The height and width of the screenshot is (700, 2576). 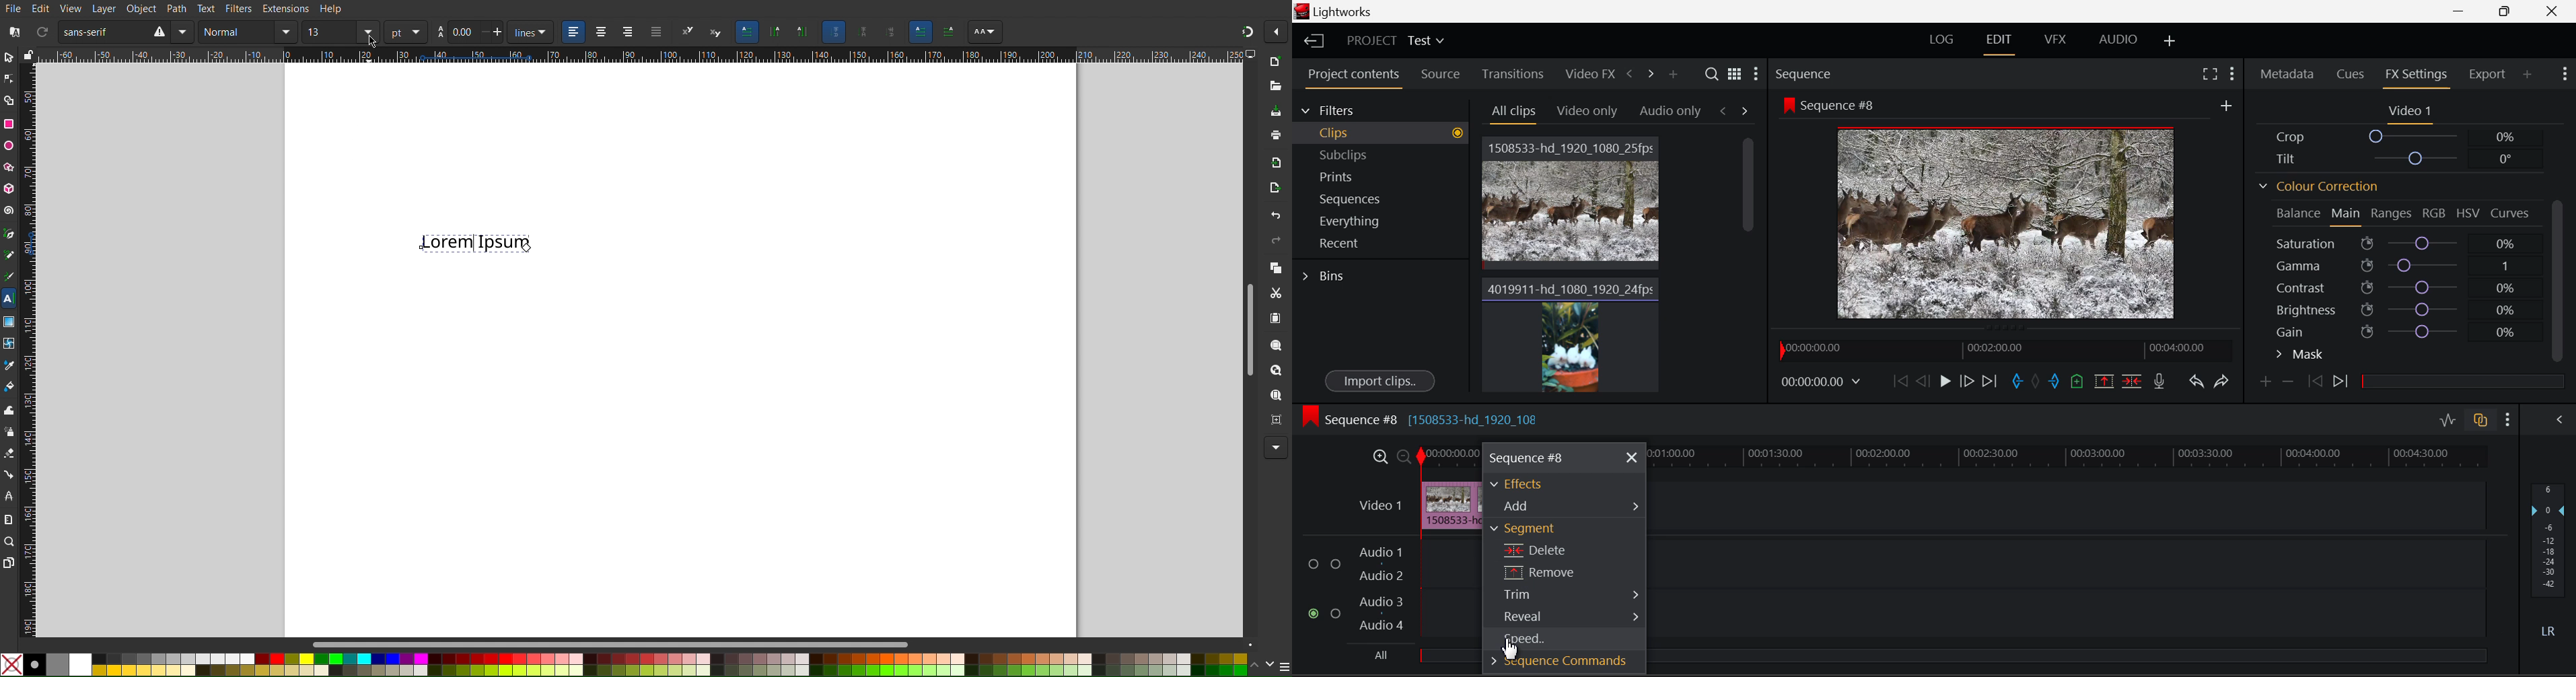 I want to click on increase/decrease, so click(x=491, y=32).